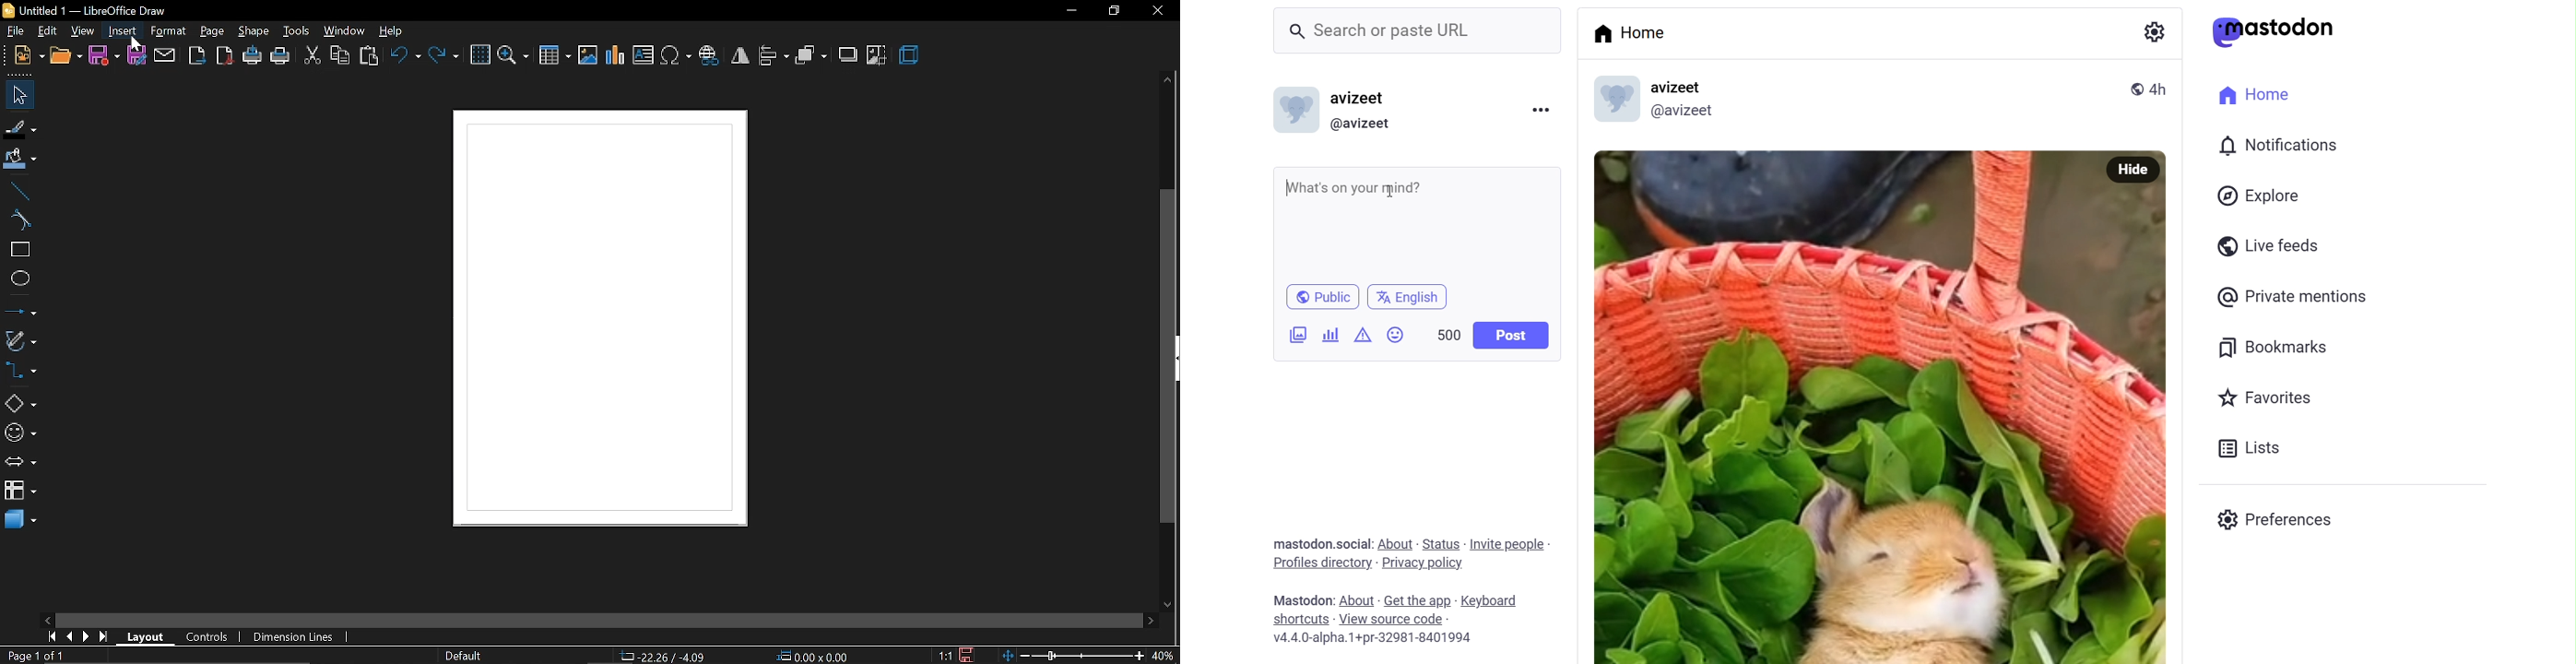  What do you see at coordinates (2249, 447) in the screenshot?
I see `Lists` at bounding box center [2249, 447].